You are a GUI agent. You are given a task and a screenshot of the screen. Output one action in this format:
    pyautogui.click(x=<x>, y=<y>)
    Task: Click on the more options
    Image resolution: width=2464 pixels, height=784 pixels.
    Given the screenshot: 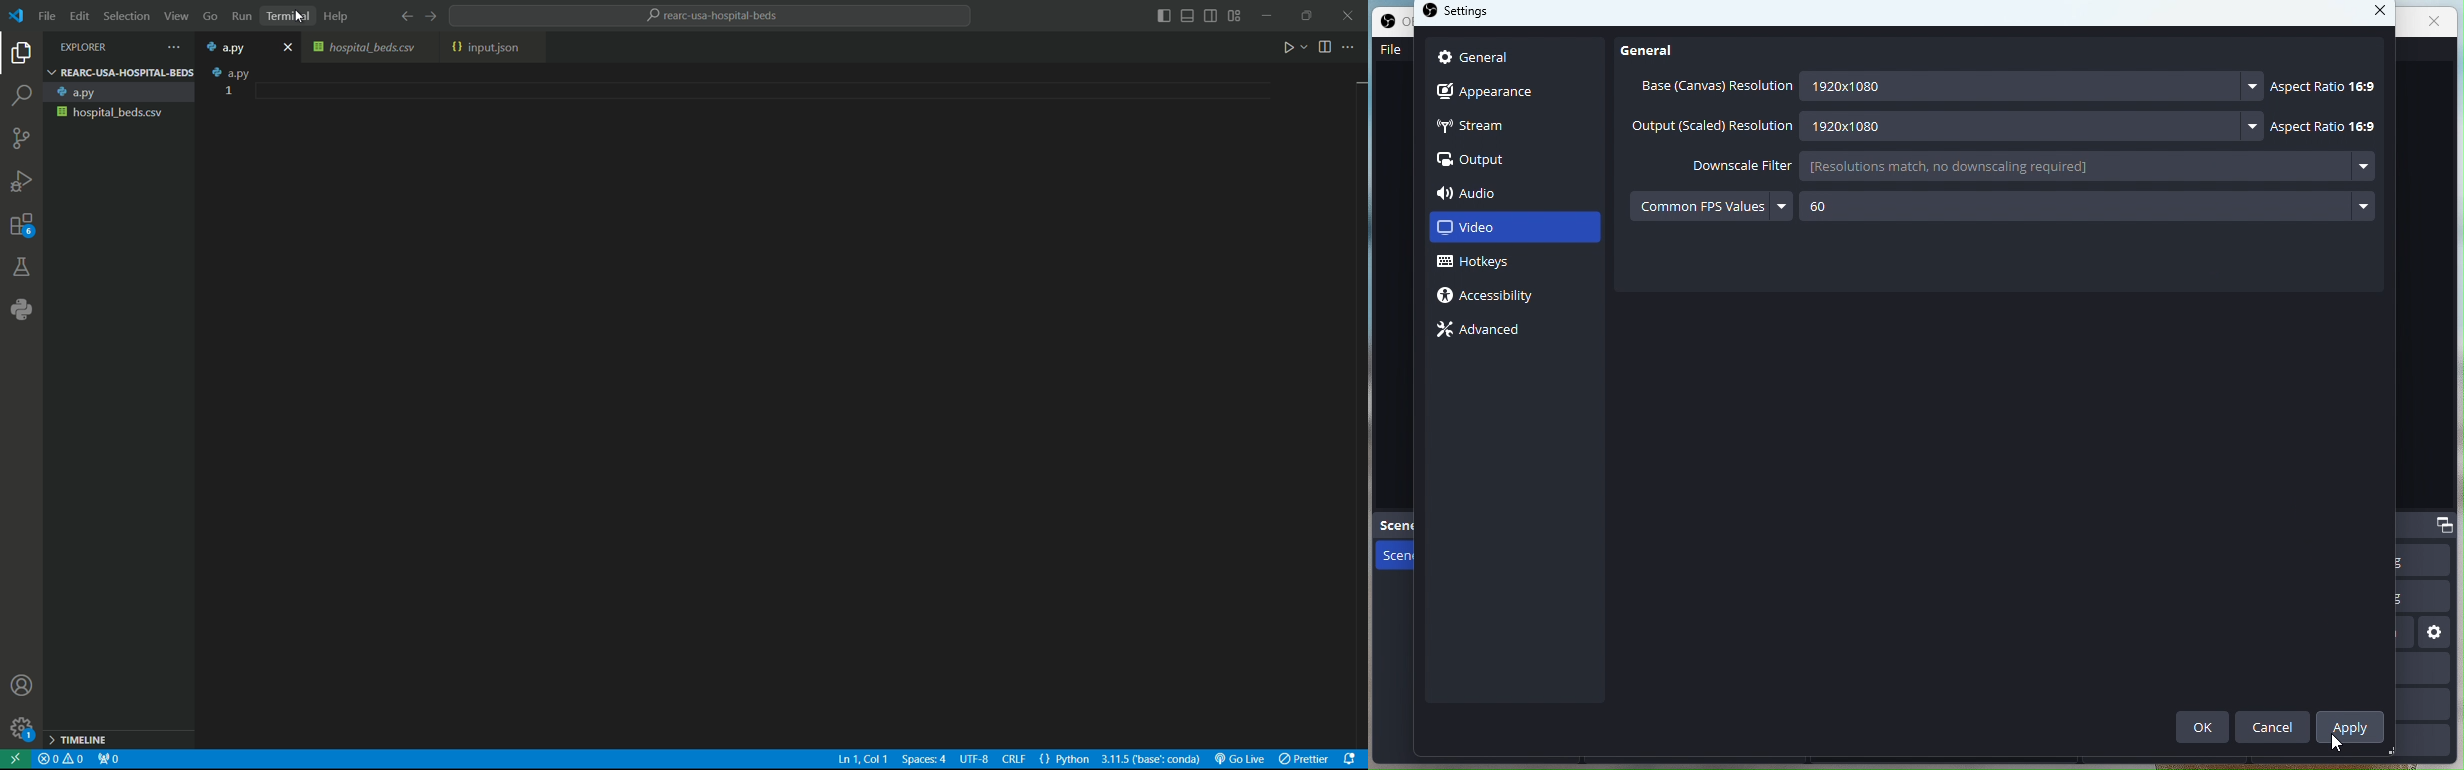 What is the action you would take?
    pyautogui.click(x=2363, y=168)
    